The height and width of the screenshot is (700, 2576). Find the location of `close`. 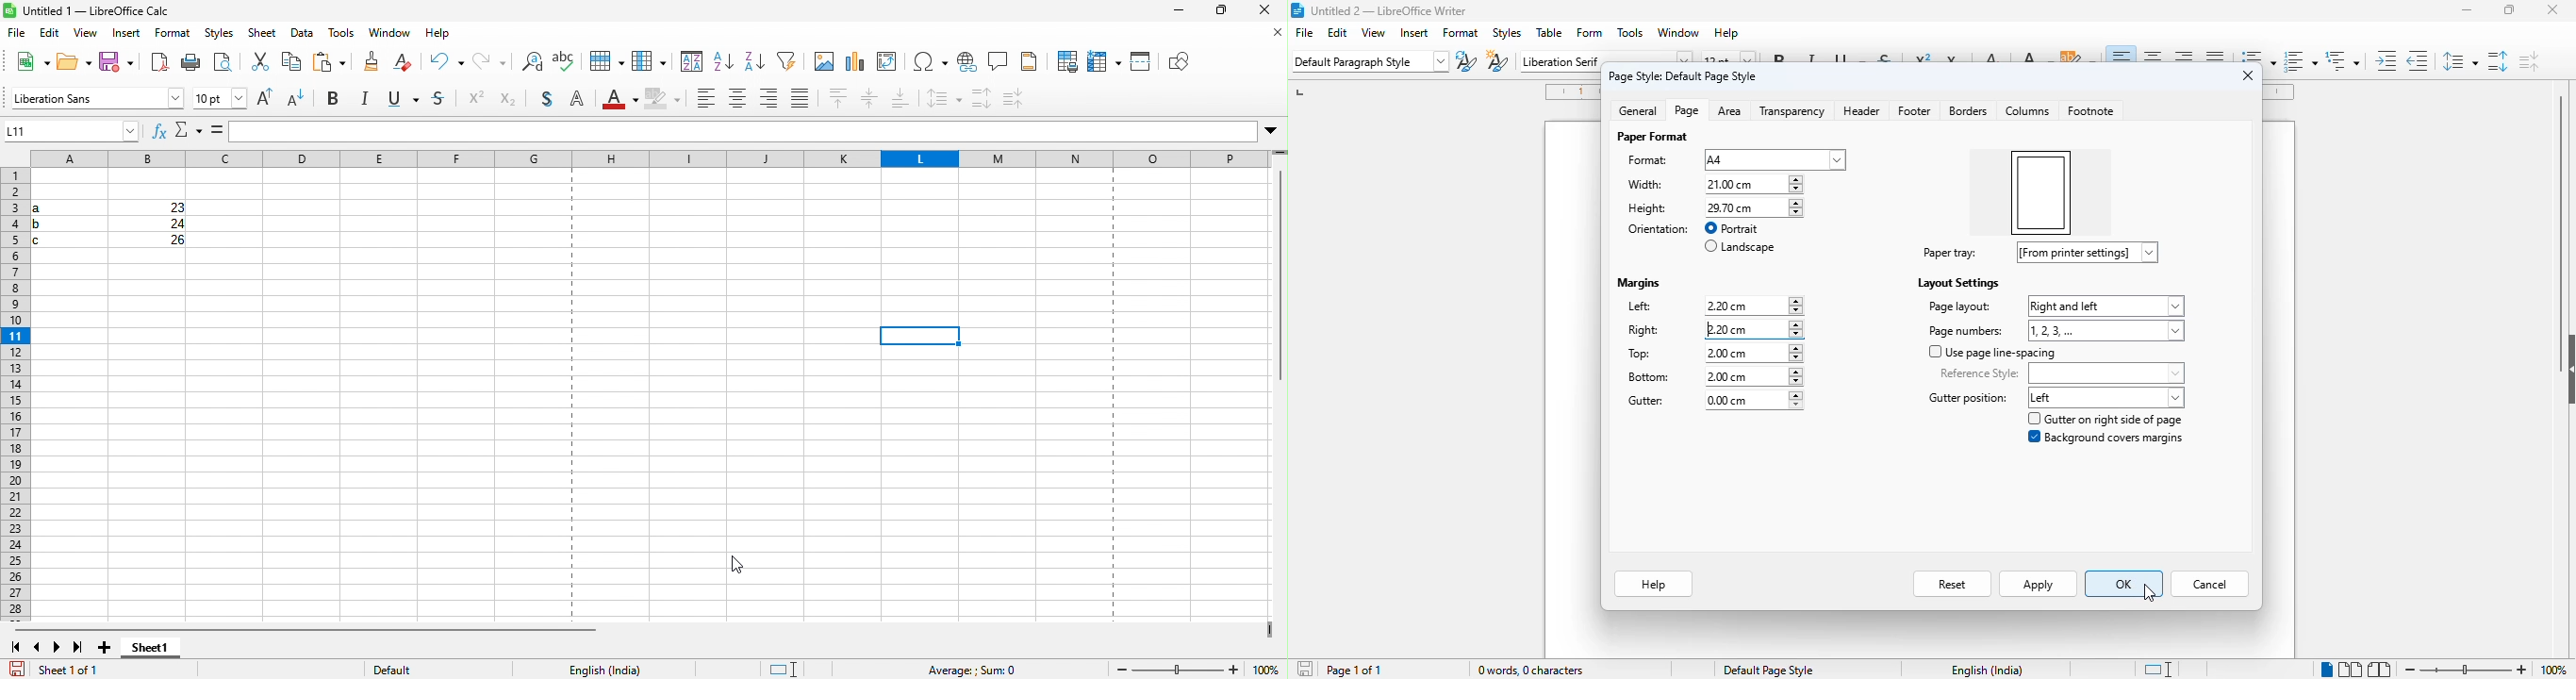

close is located at coordinates (1271, 33).